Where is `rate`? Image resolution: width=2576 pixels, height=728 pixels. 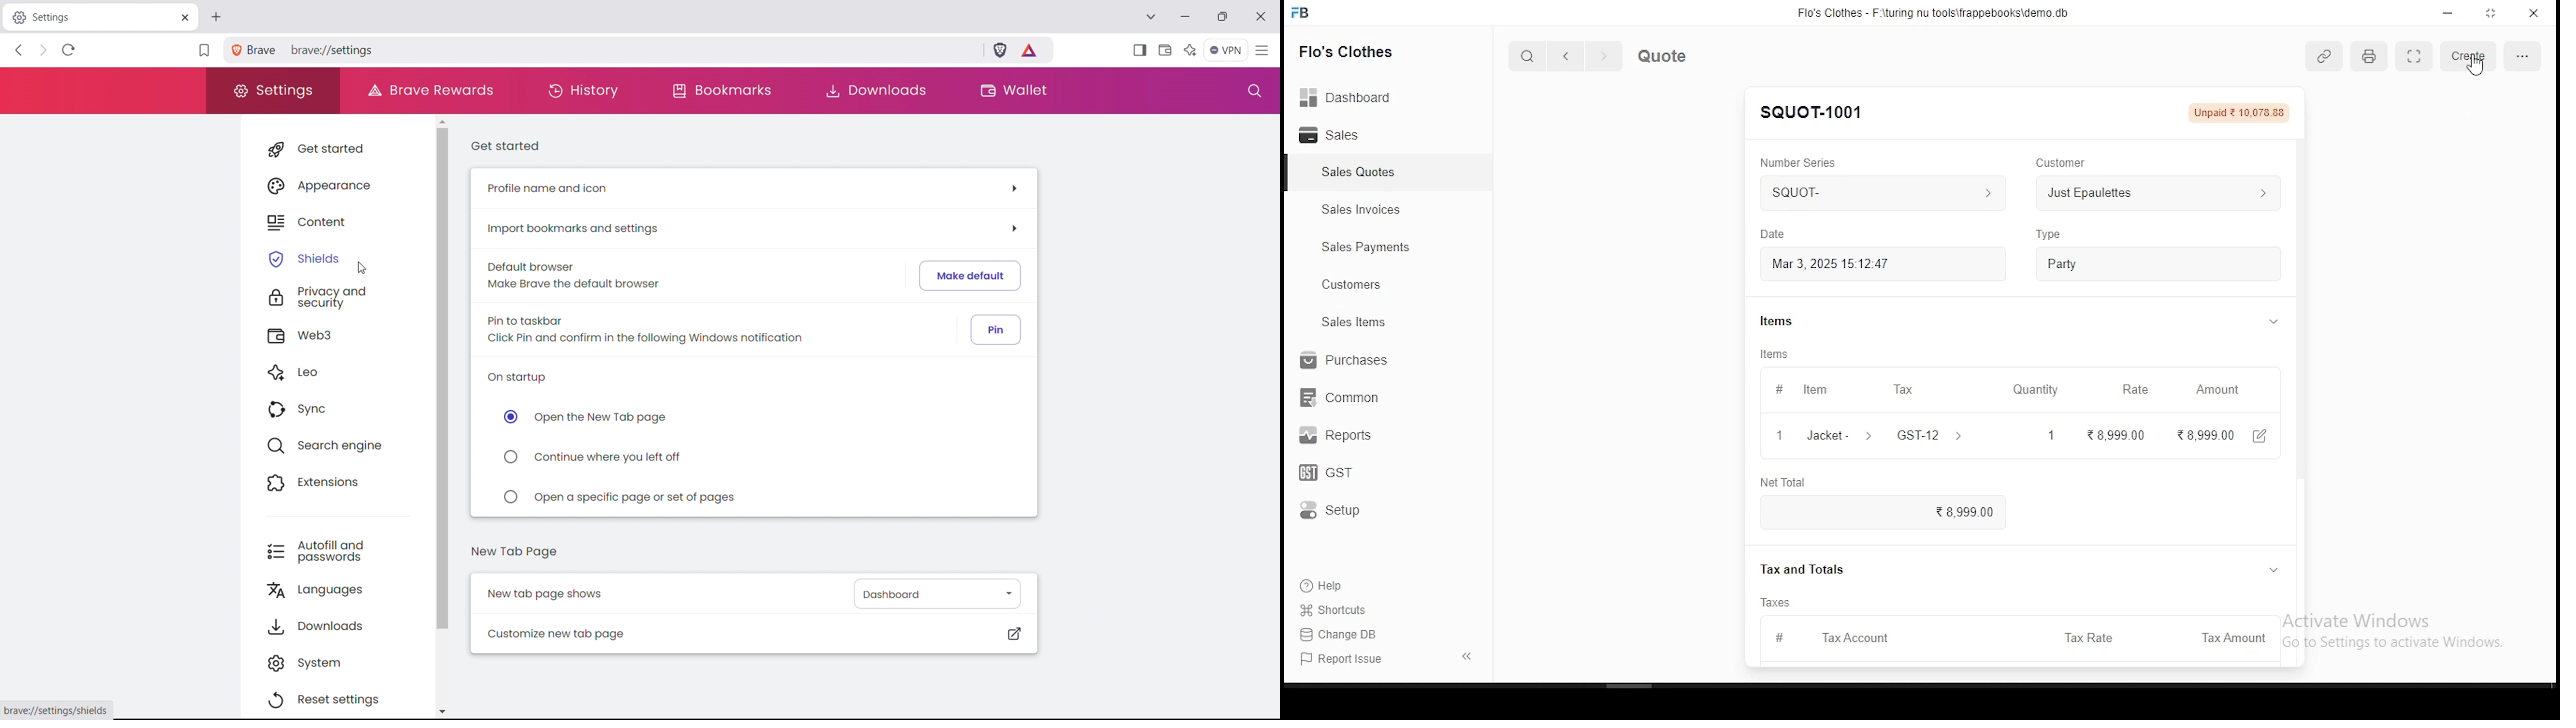 rate is located at coordinates (2135, 390).